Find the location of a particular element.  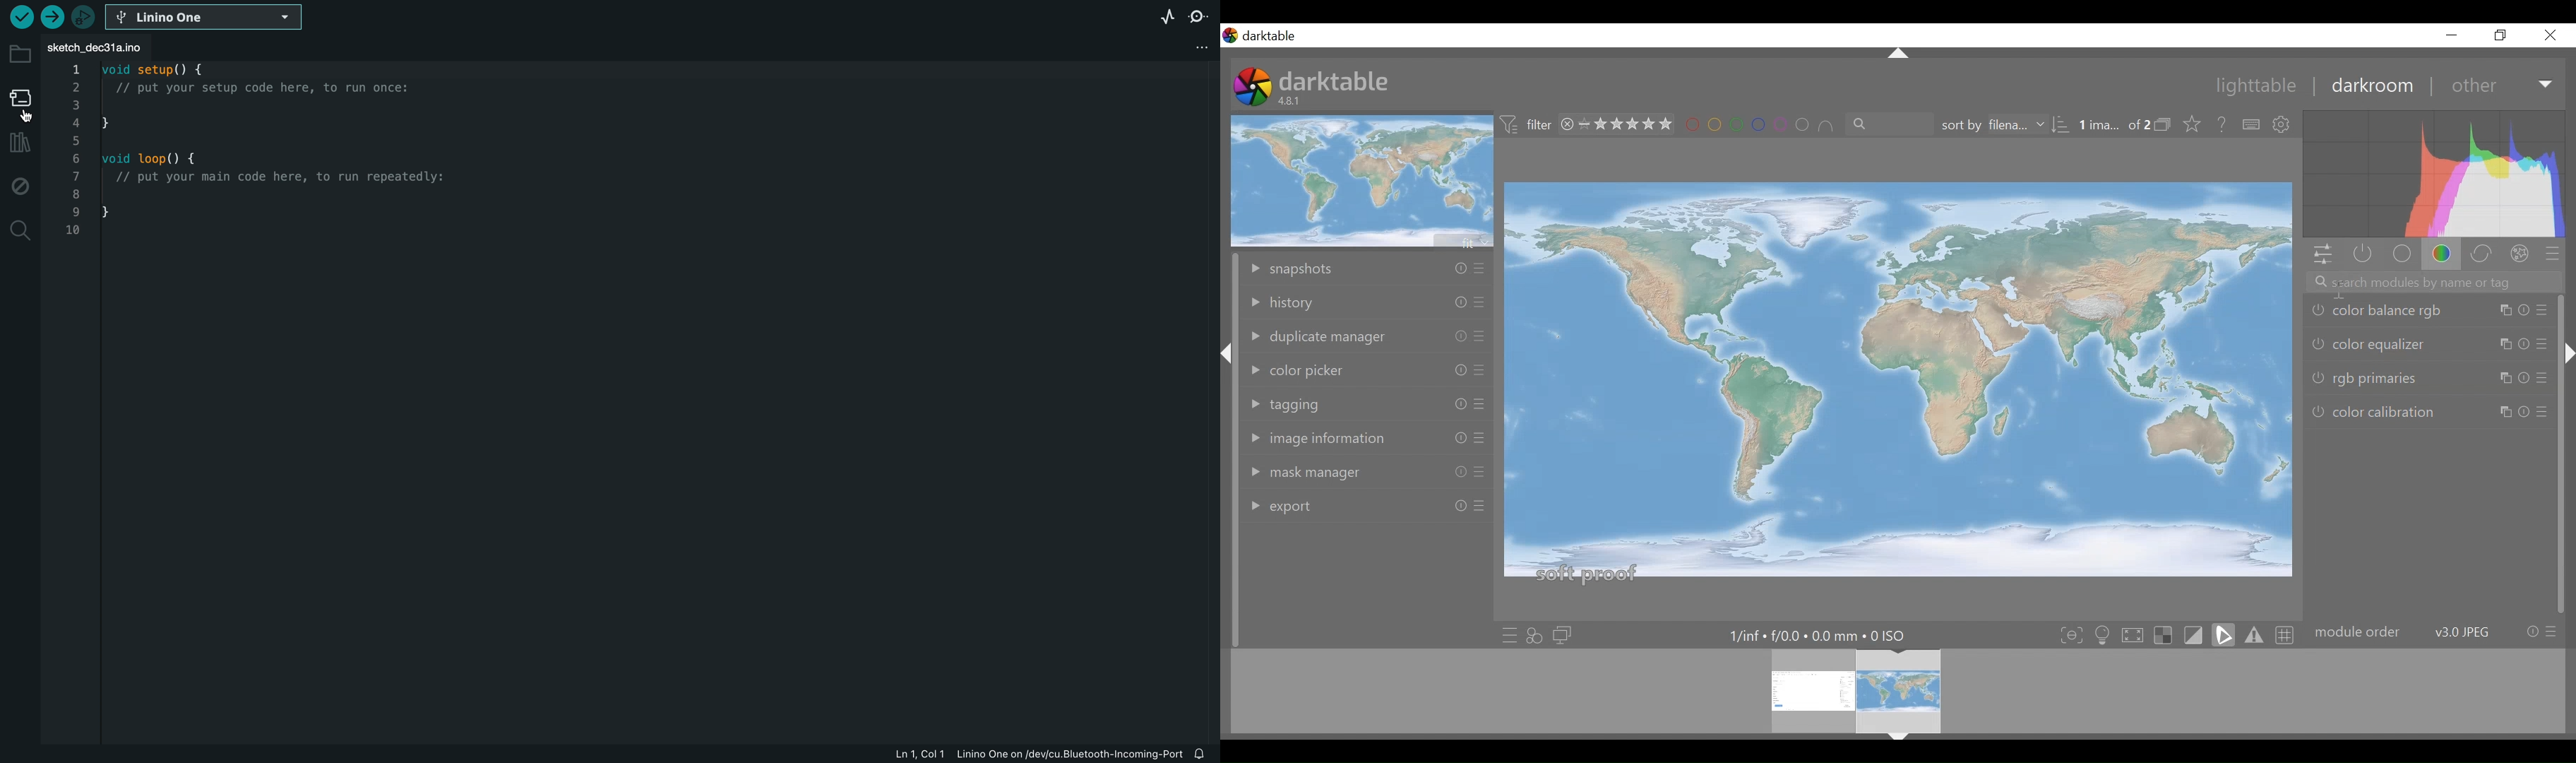

 is located at coordinates (1898, 740).